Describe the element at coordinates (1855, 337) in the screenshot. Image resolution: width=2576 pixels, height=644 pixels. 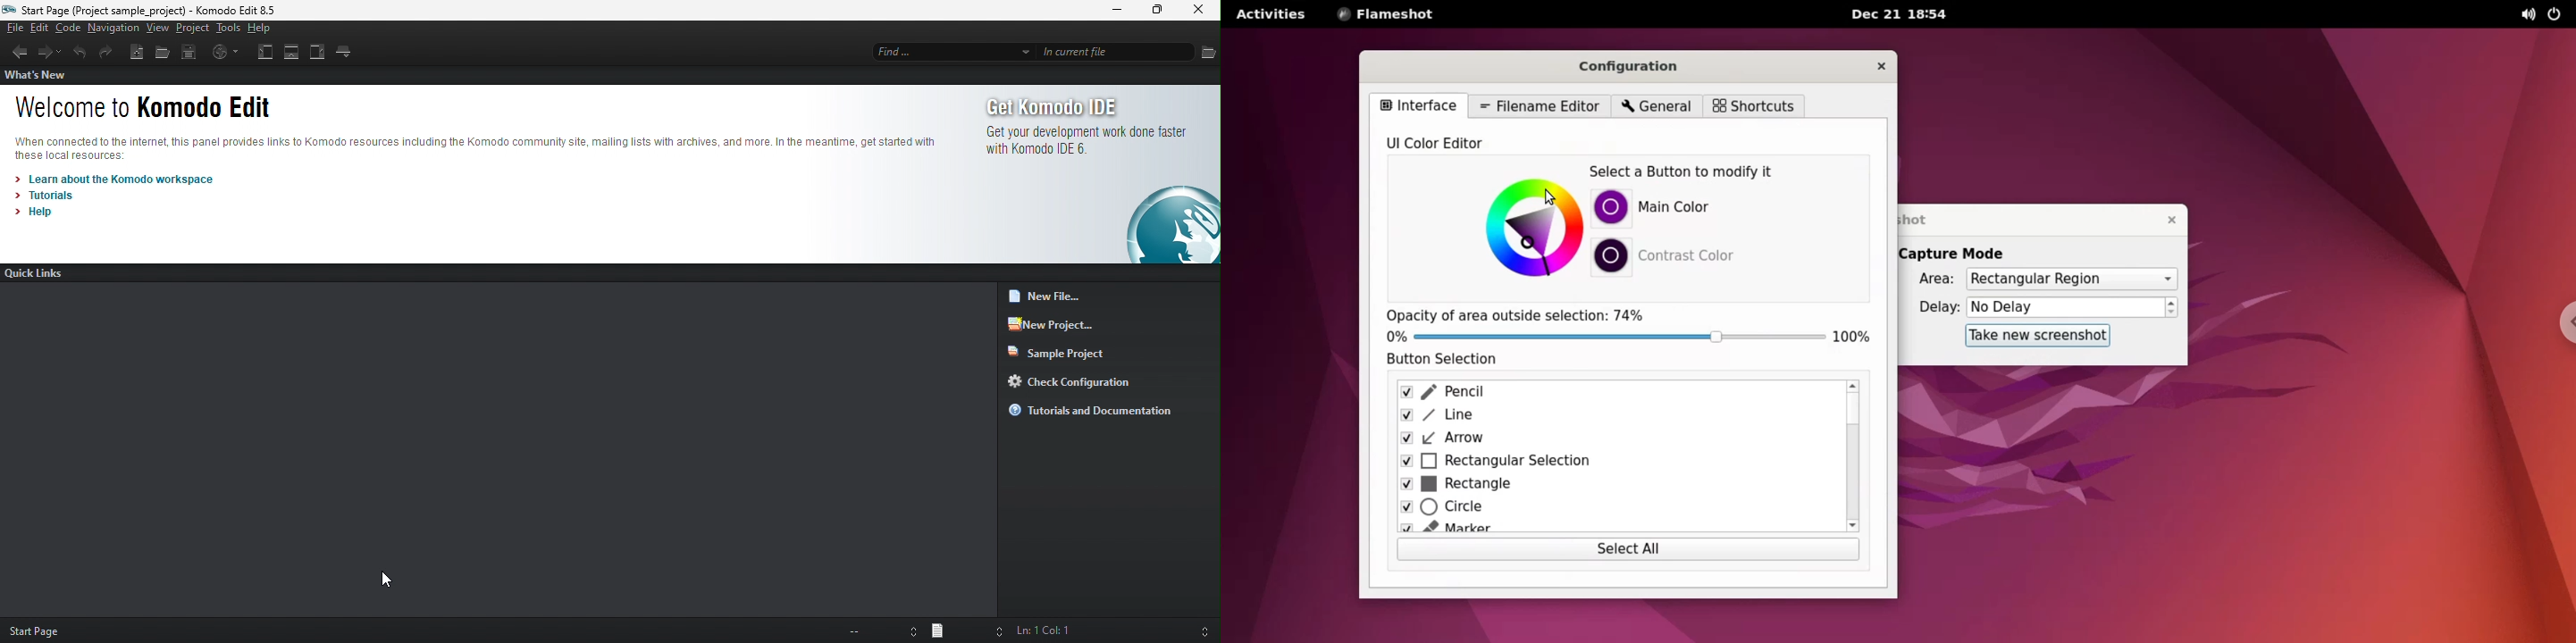
I see `100%` at that location.